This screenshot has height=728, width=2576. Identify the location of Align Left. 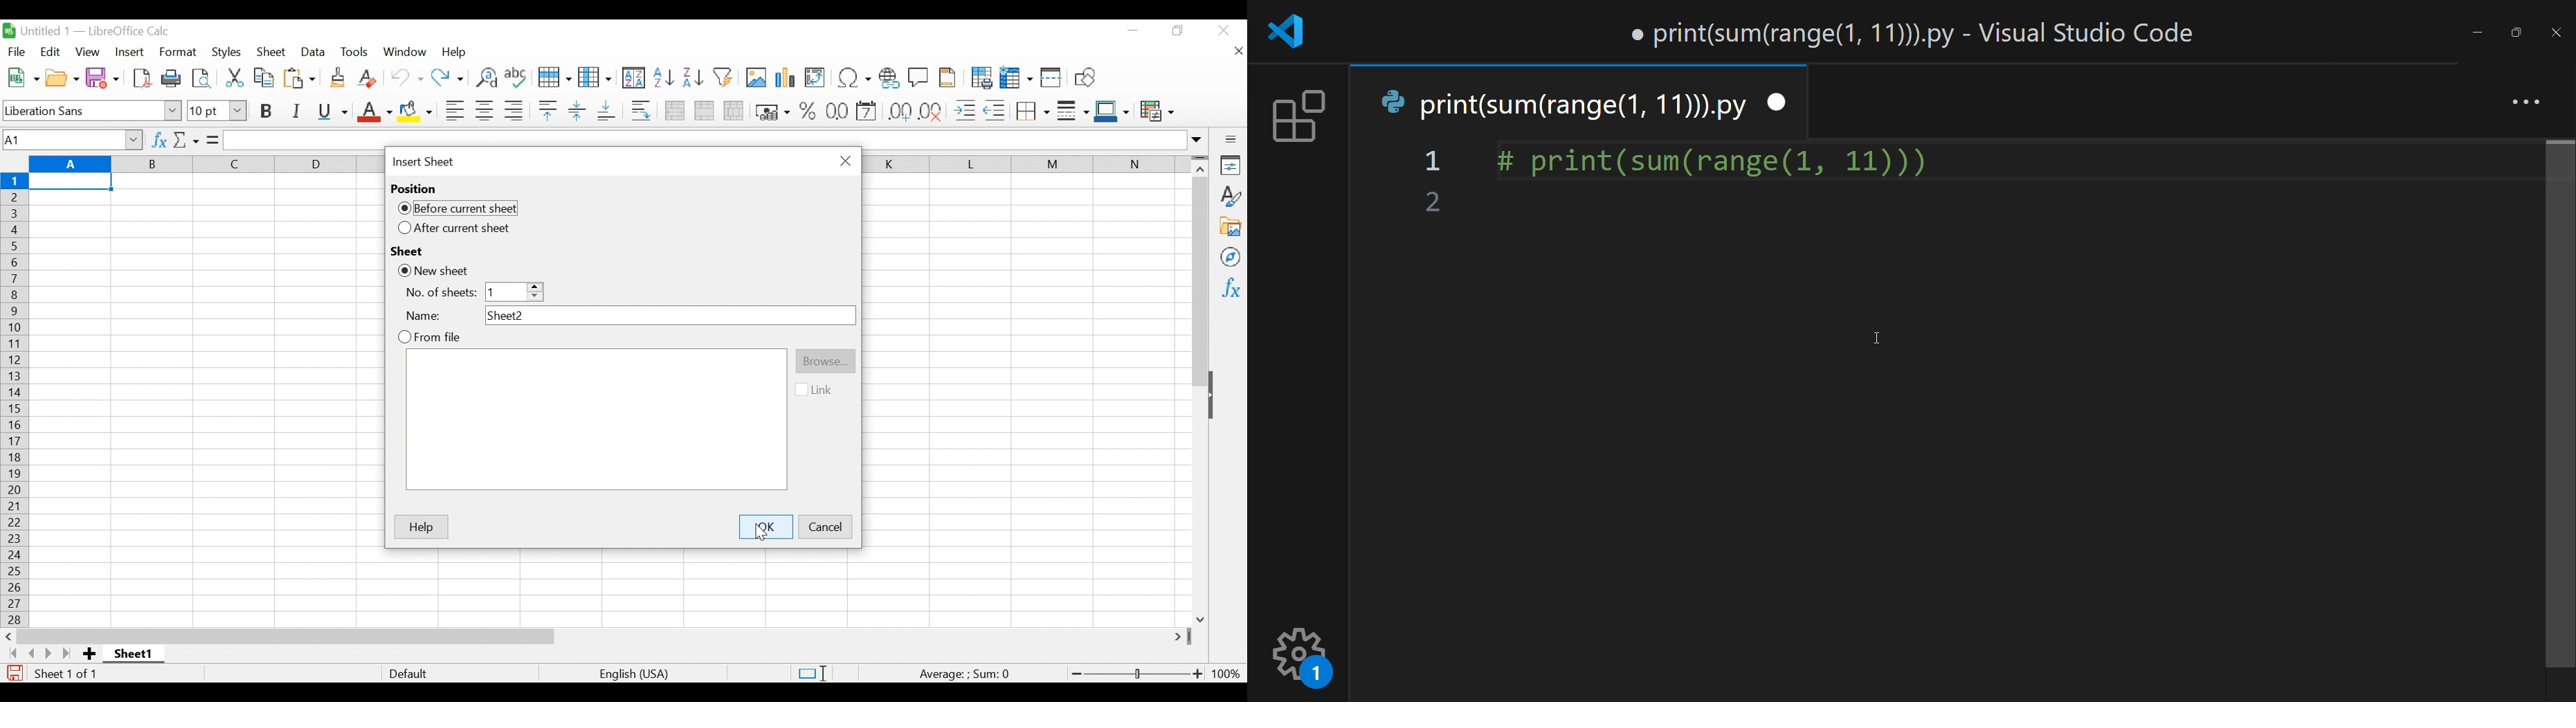
(455, 110).